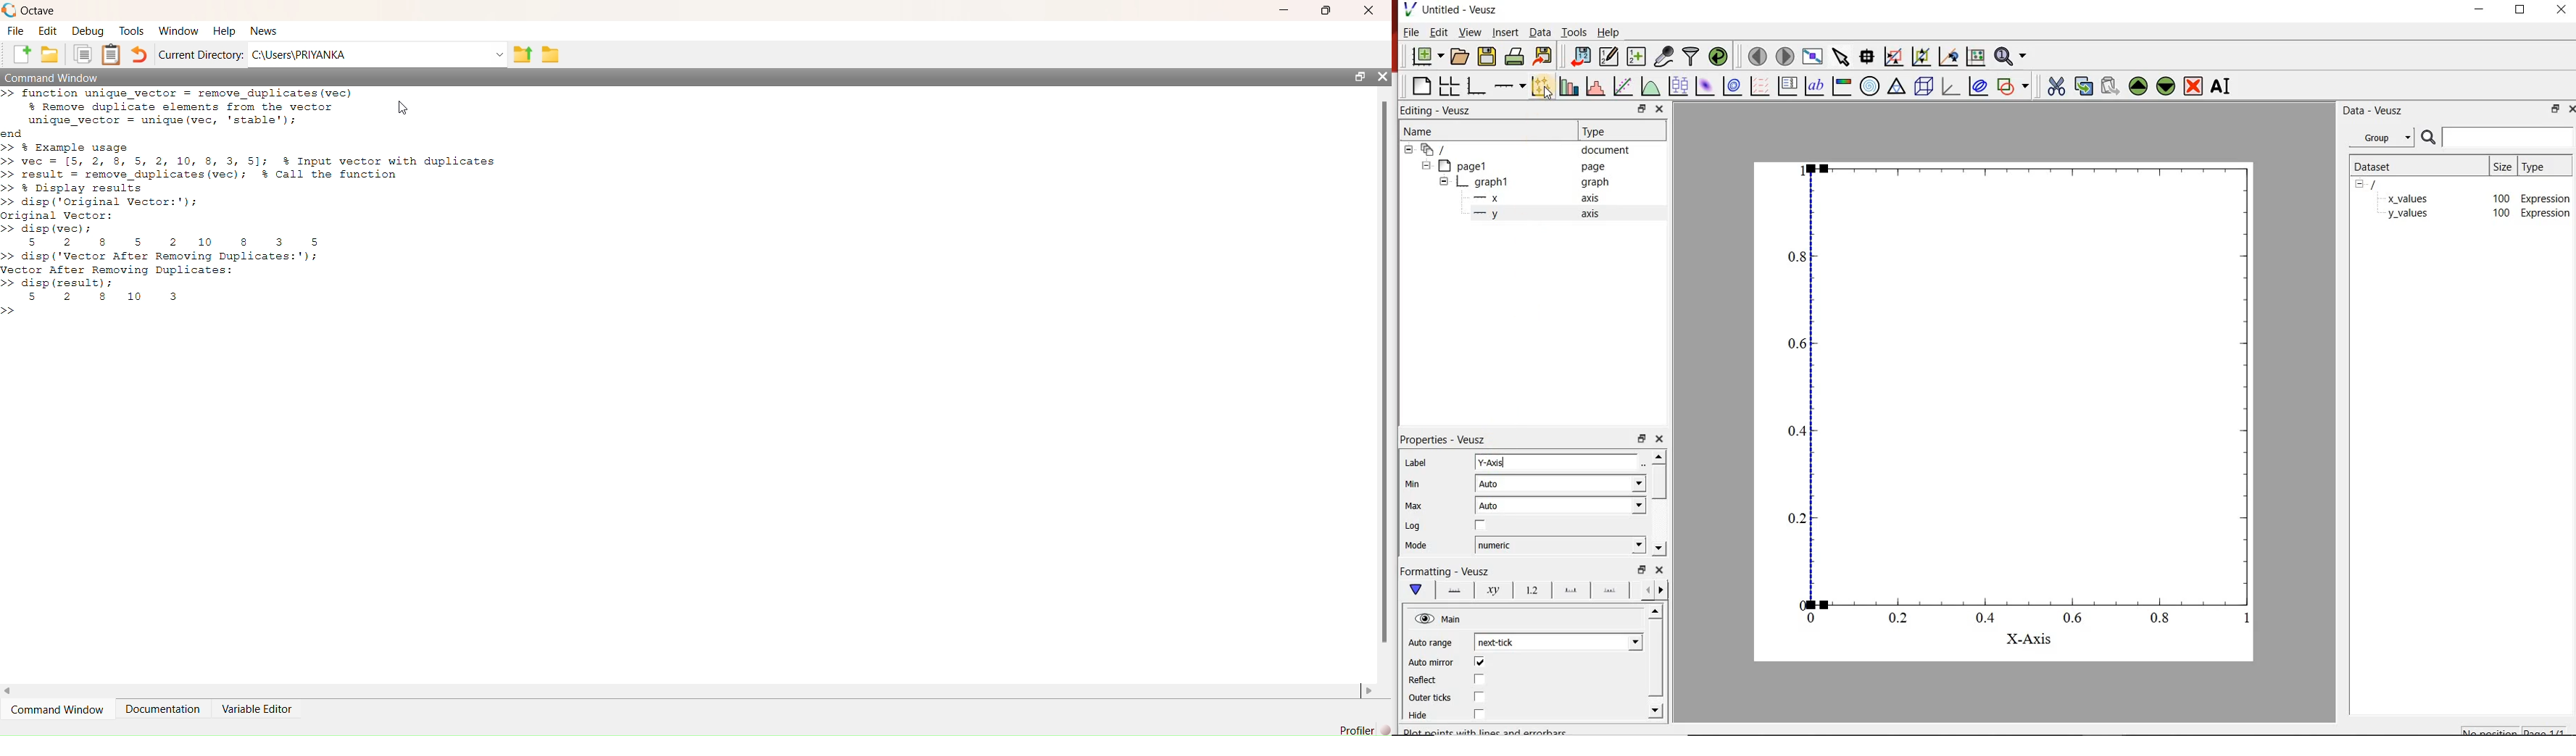 The image size is (2576, 756). I want to click on next tick, so click(1559, 642).